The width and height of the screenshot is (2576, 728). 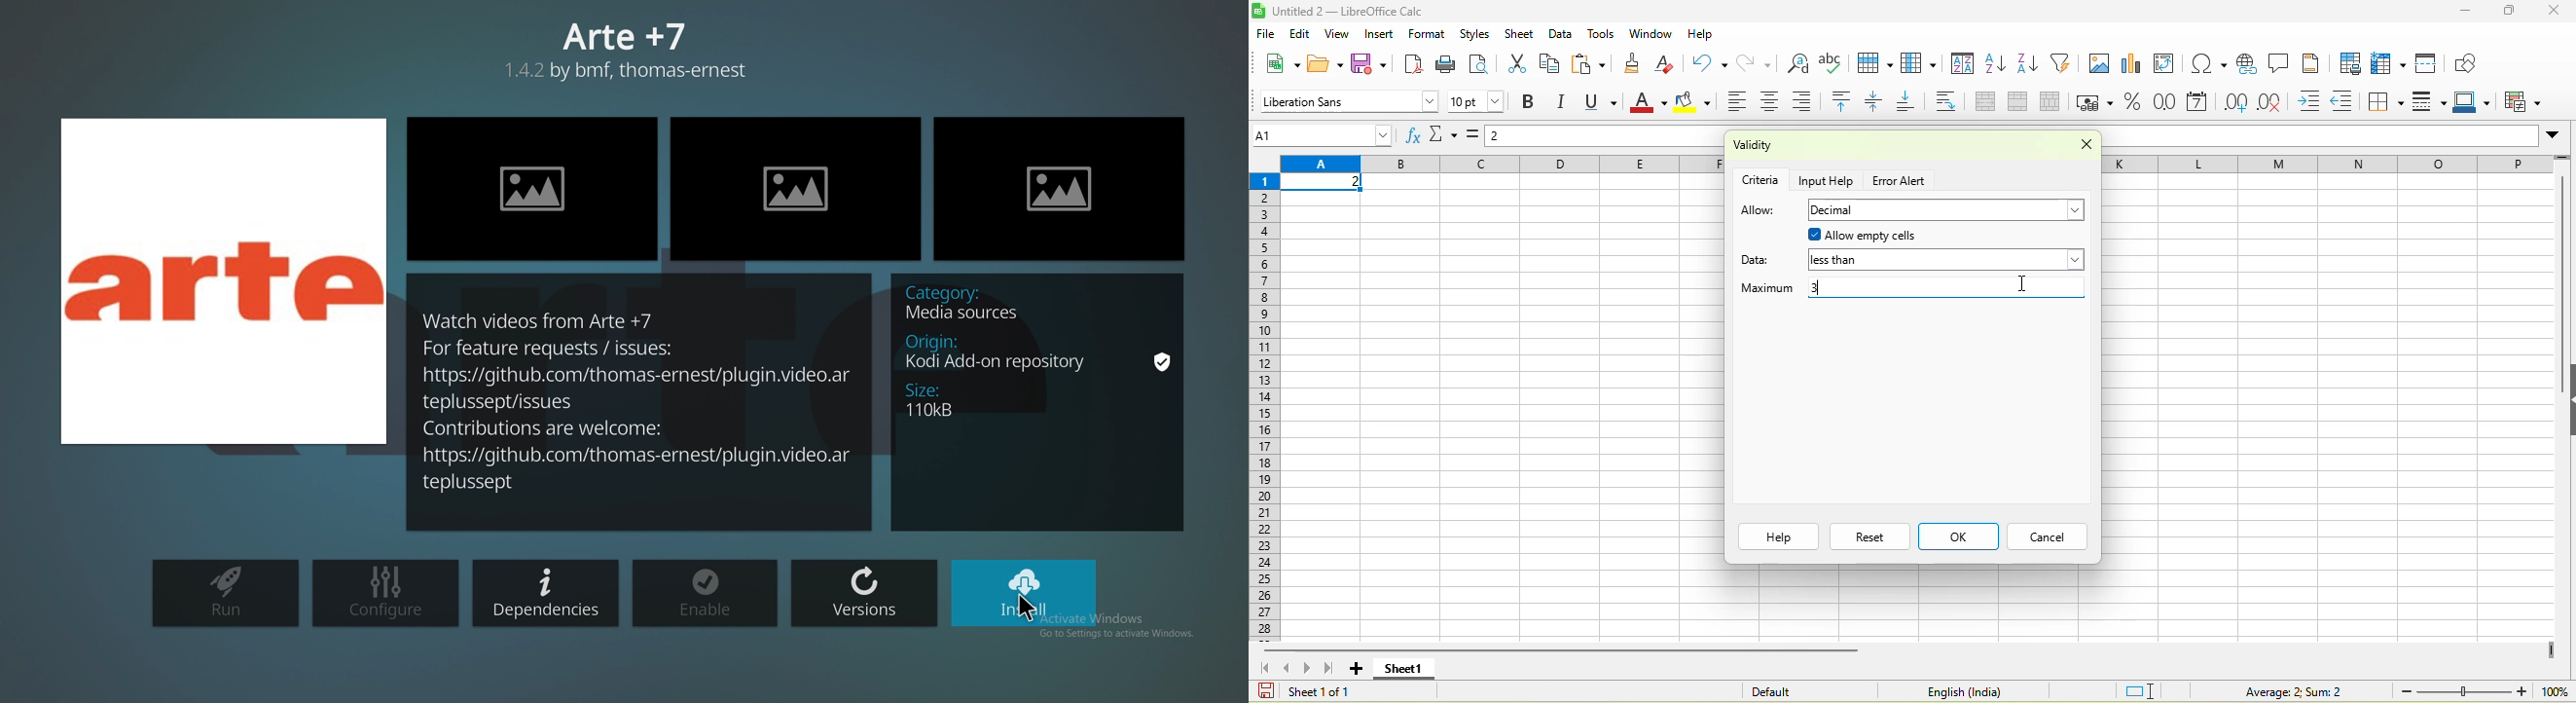 I want to click on align right, so click(x=1808, y=101).